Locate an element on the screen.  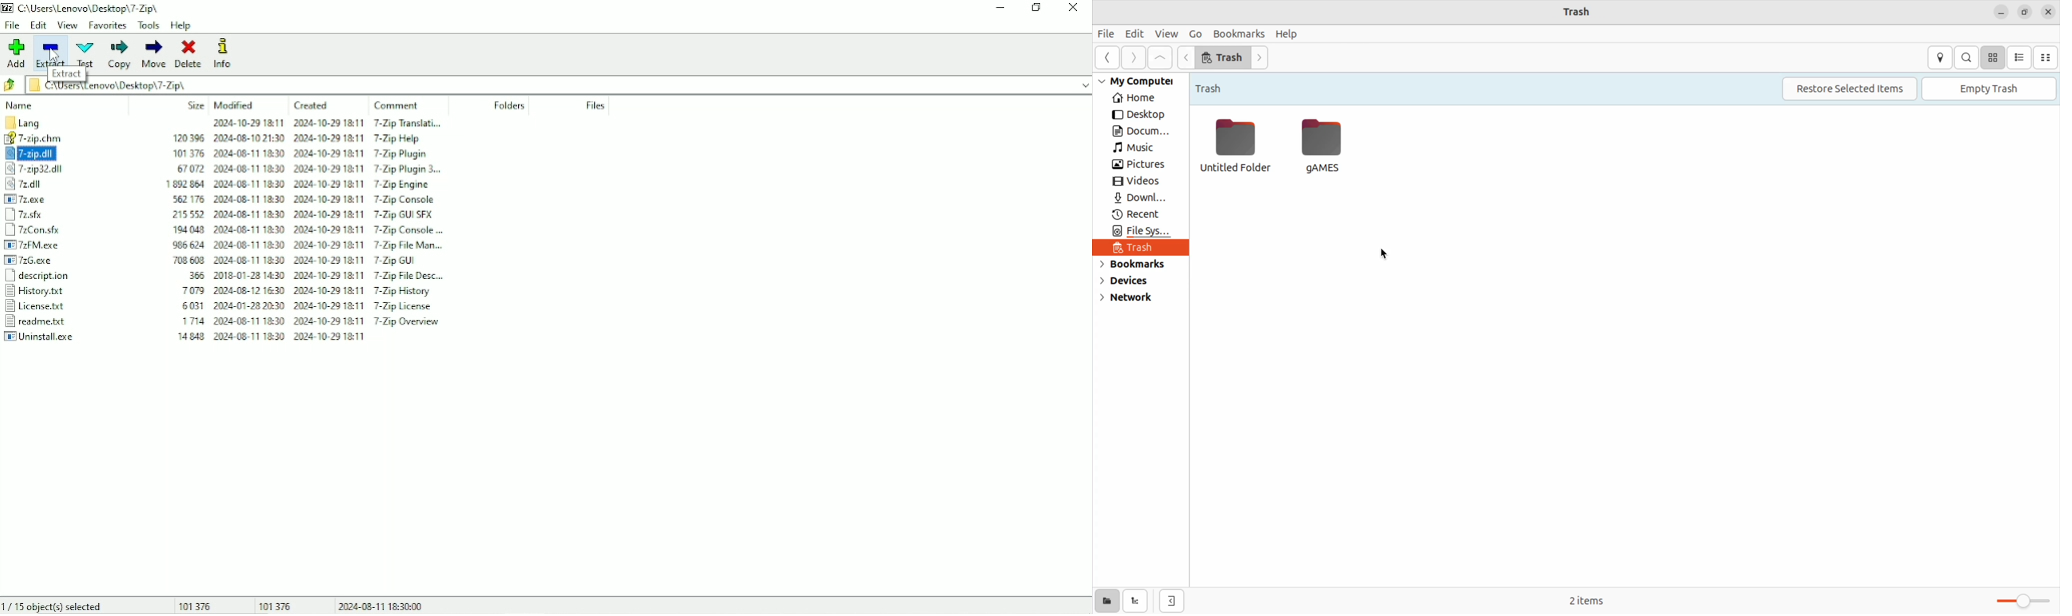
7-zip.dll is located at coordinates (62, 154).